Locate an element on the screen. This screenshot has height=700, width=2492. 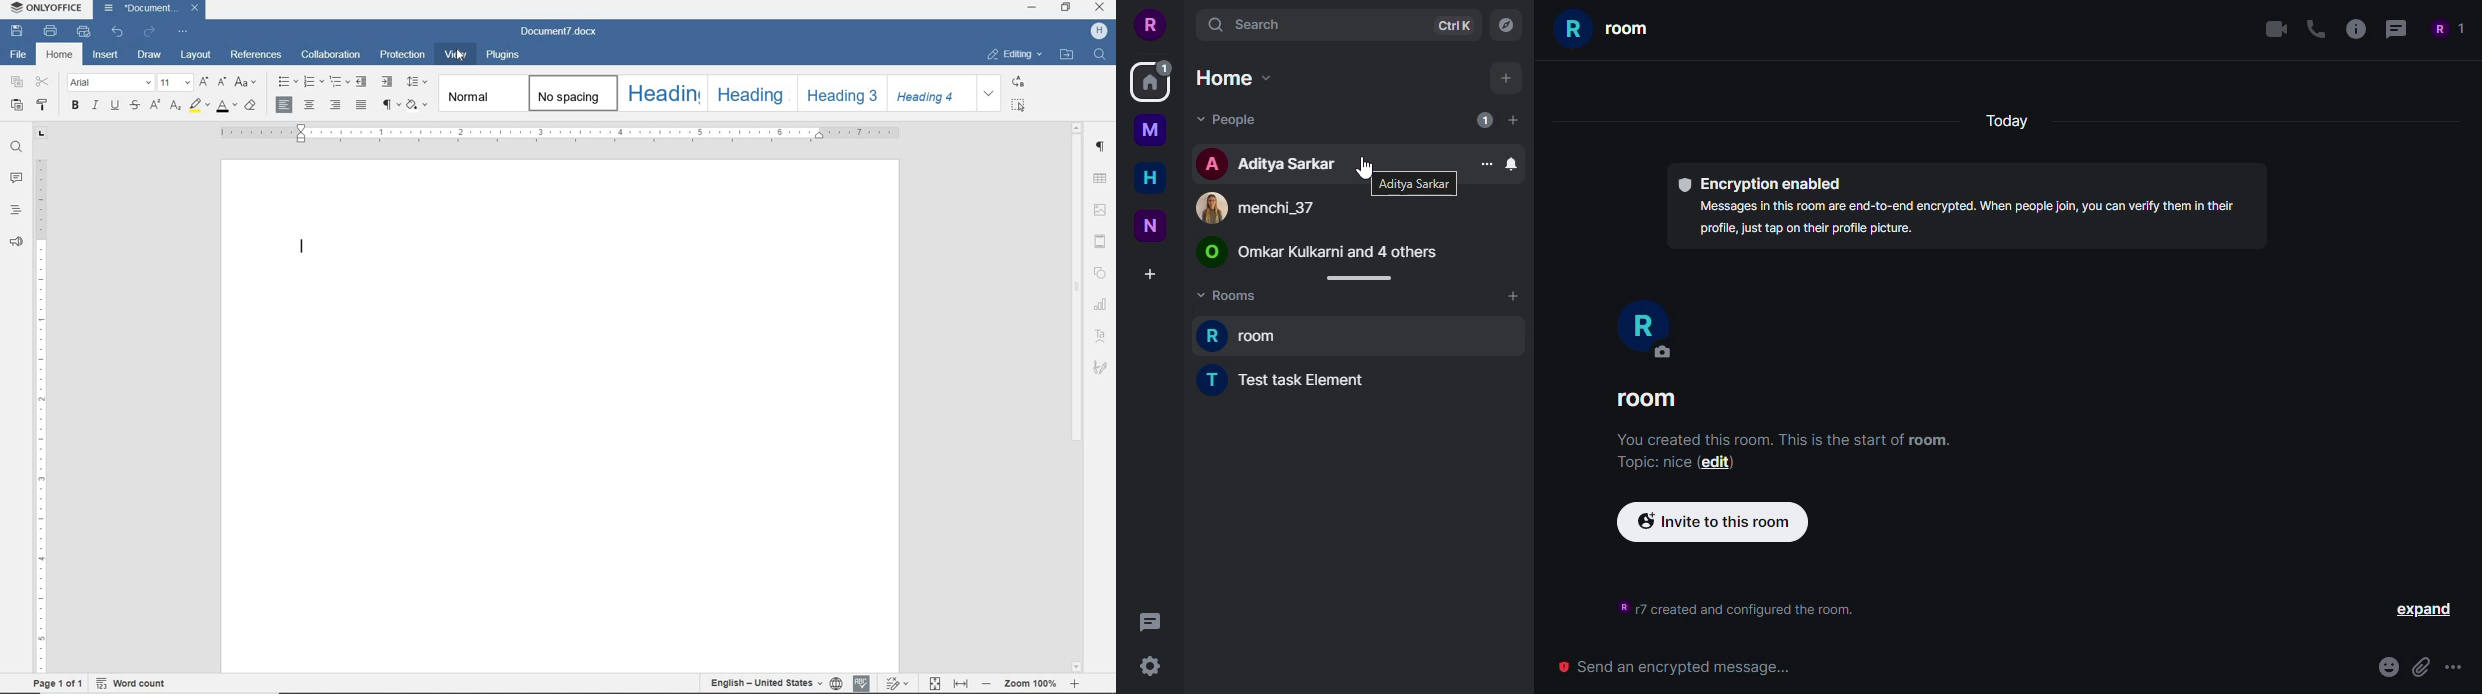
r7 created and configured the room. is located at coordinates (1741, 608).